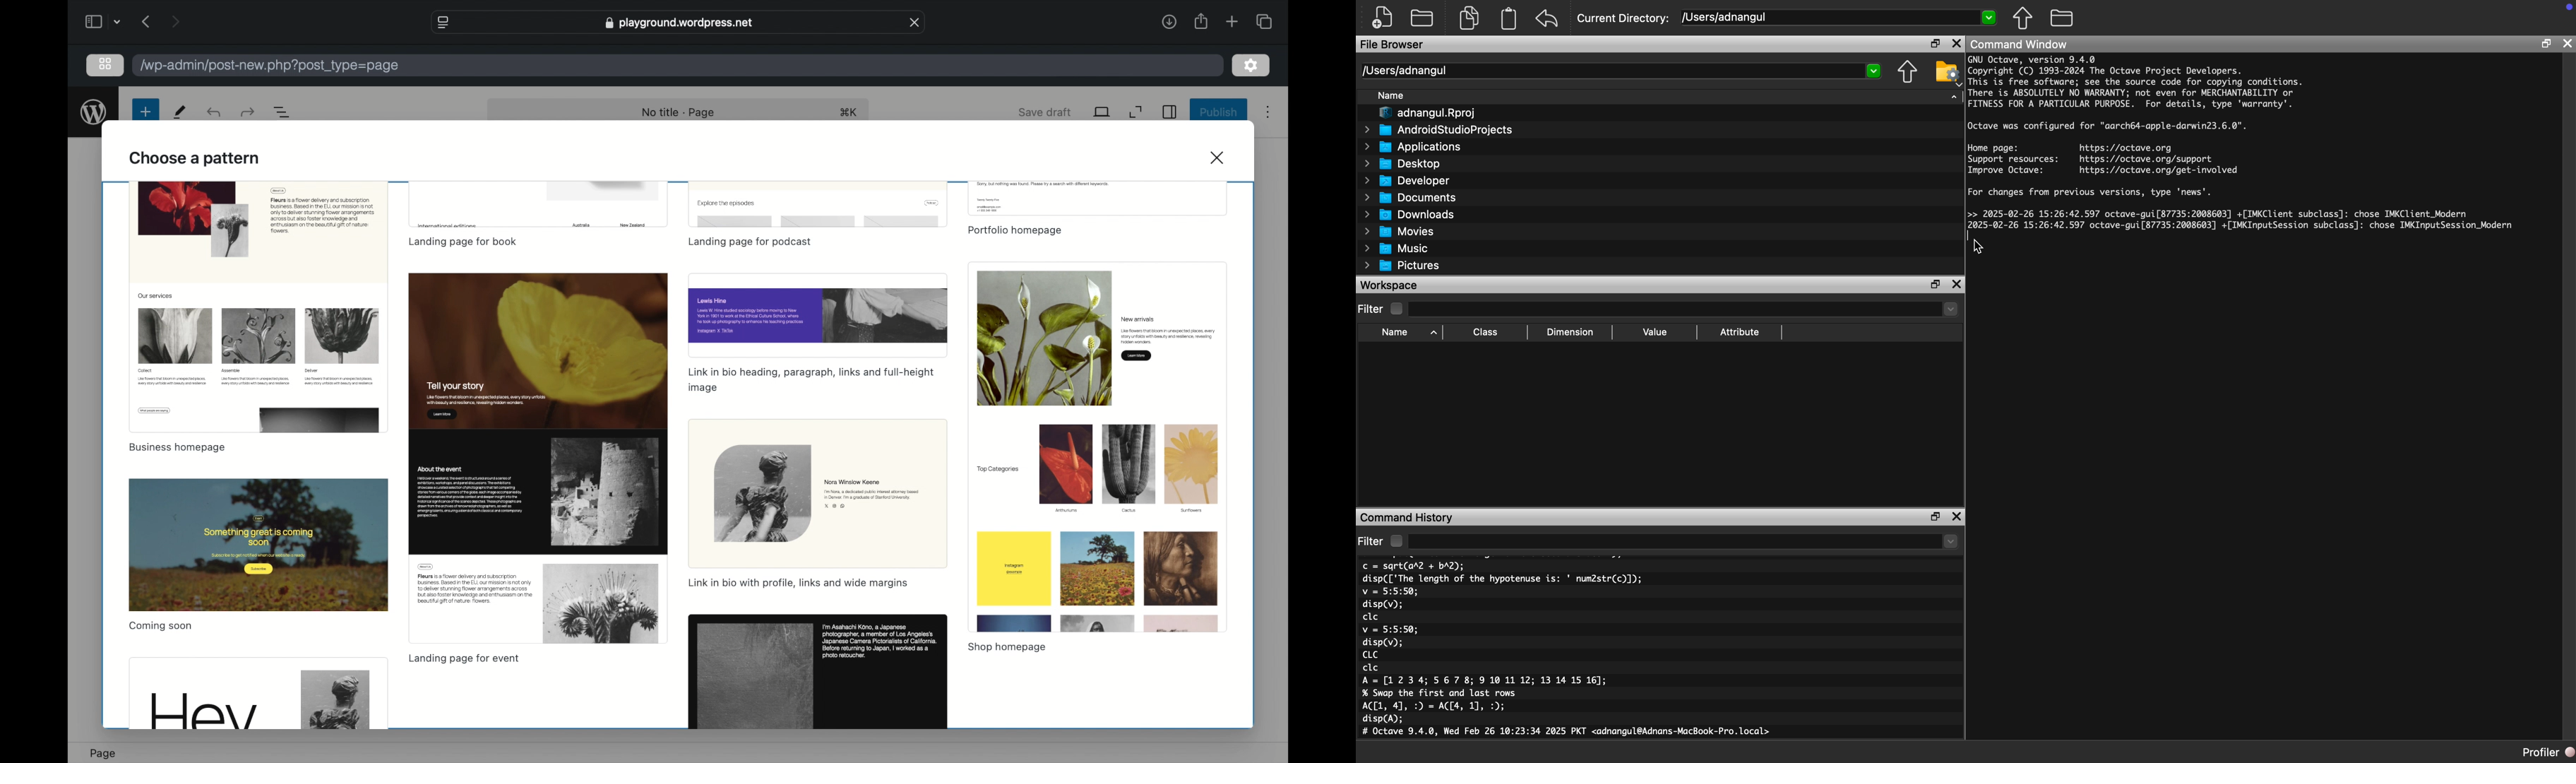 The width and height of the screenshot is (2576, 784). I want to click on close, so click(1219, 158).